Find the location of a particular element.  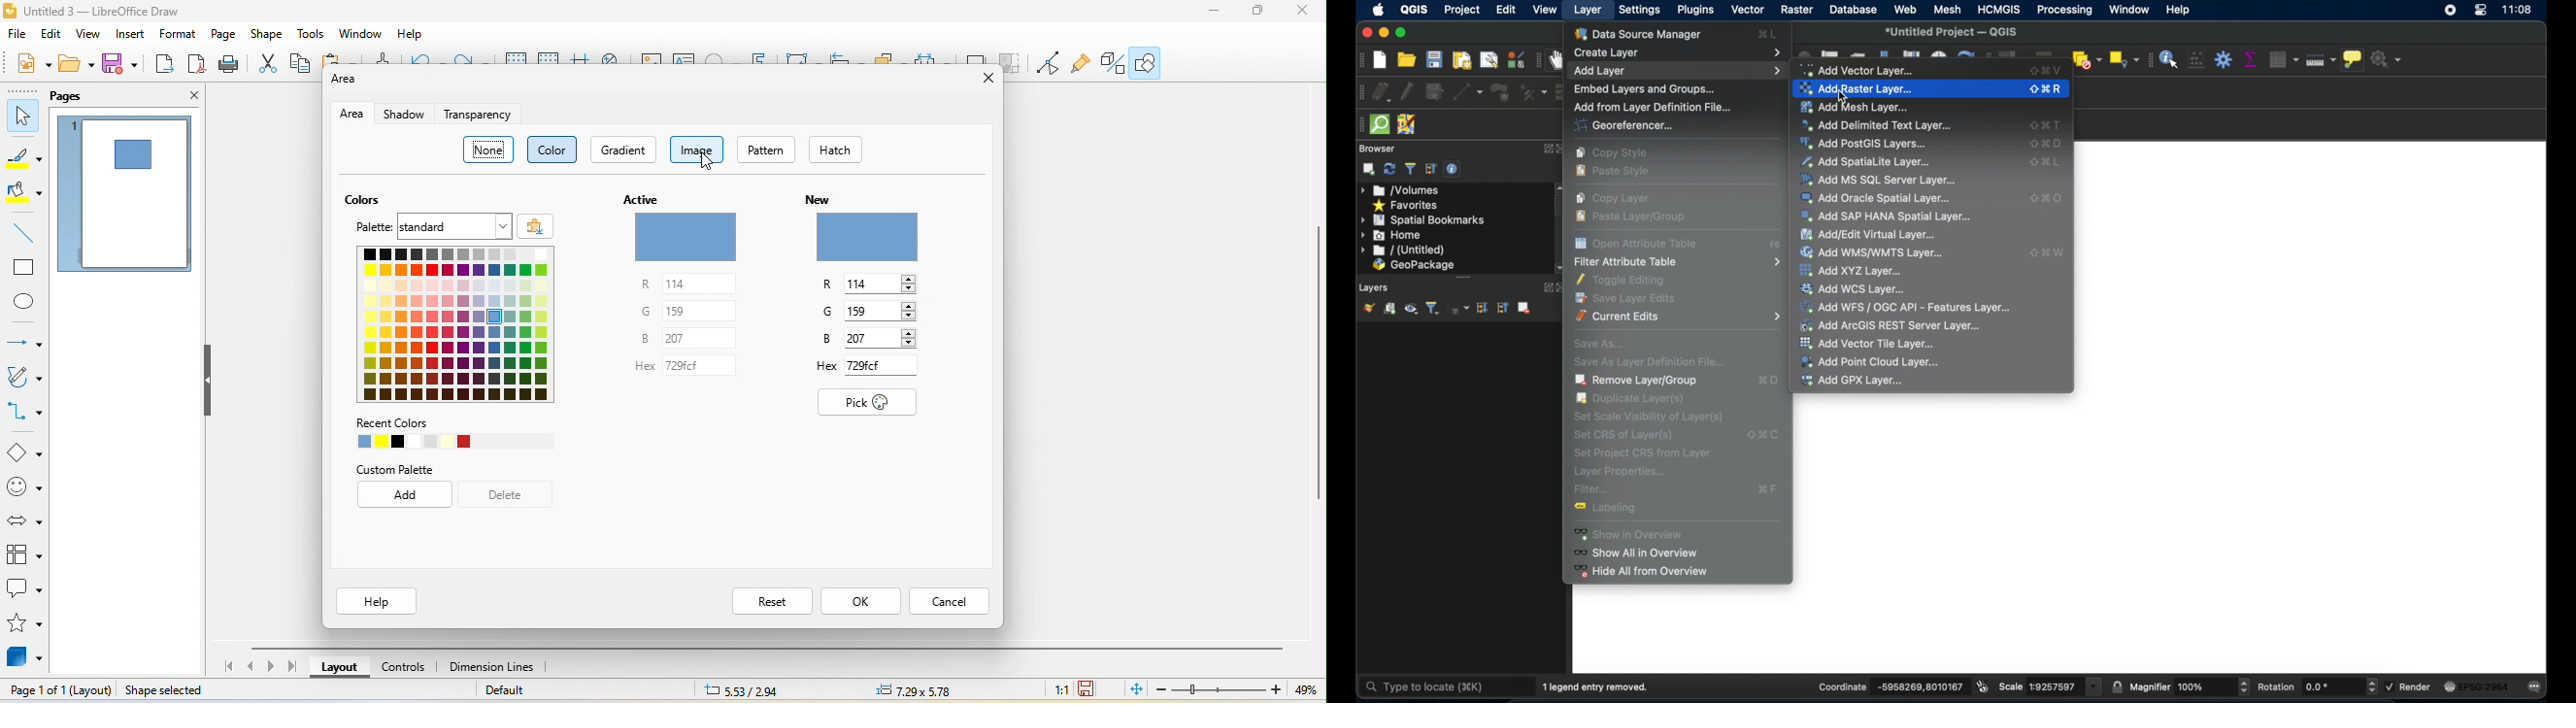

image is located at coordinates (701, 151).